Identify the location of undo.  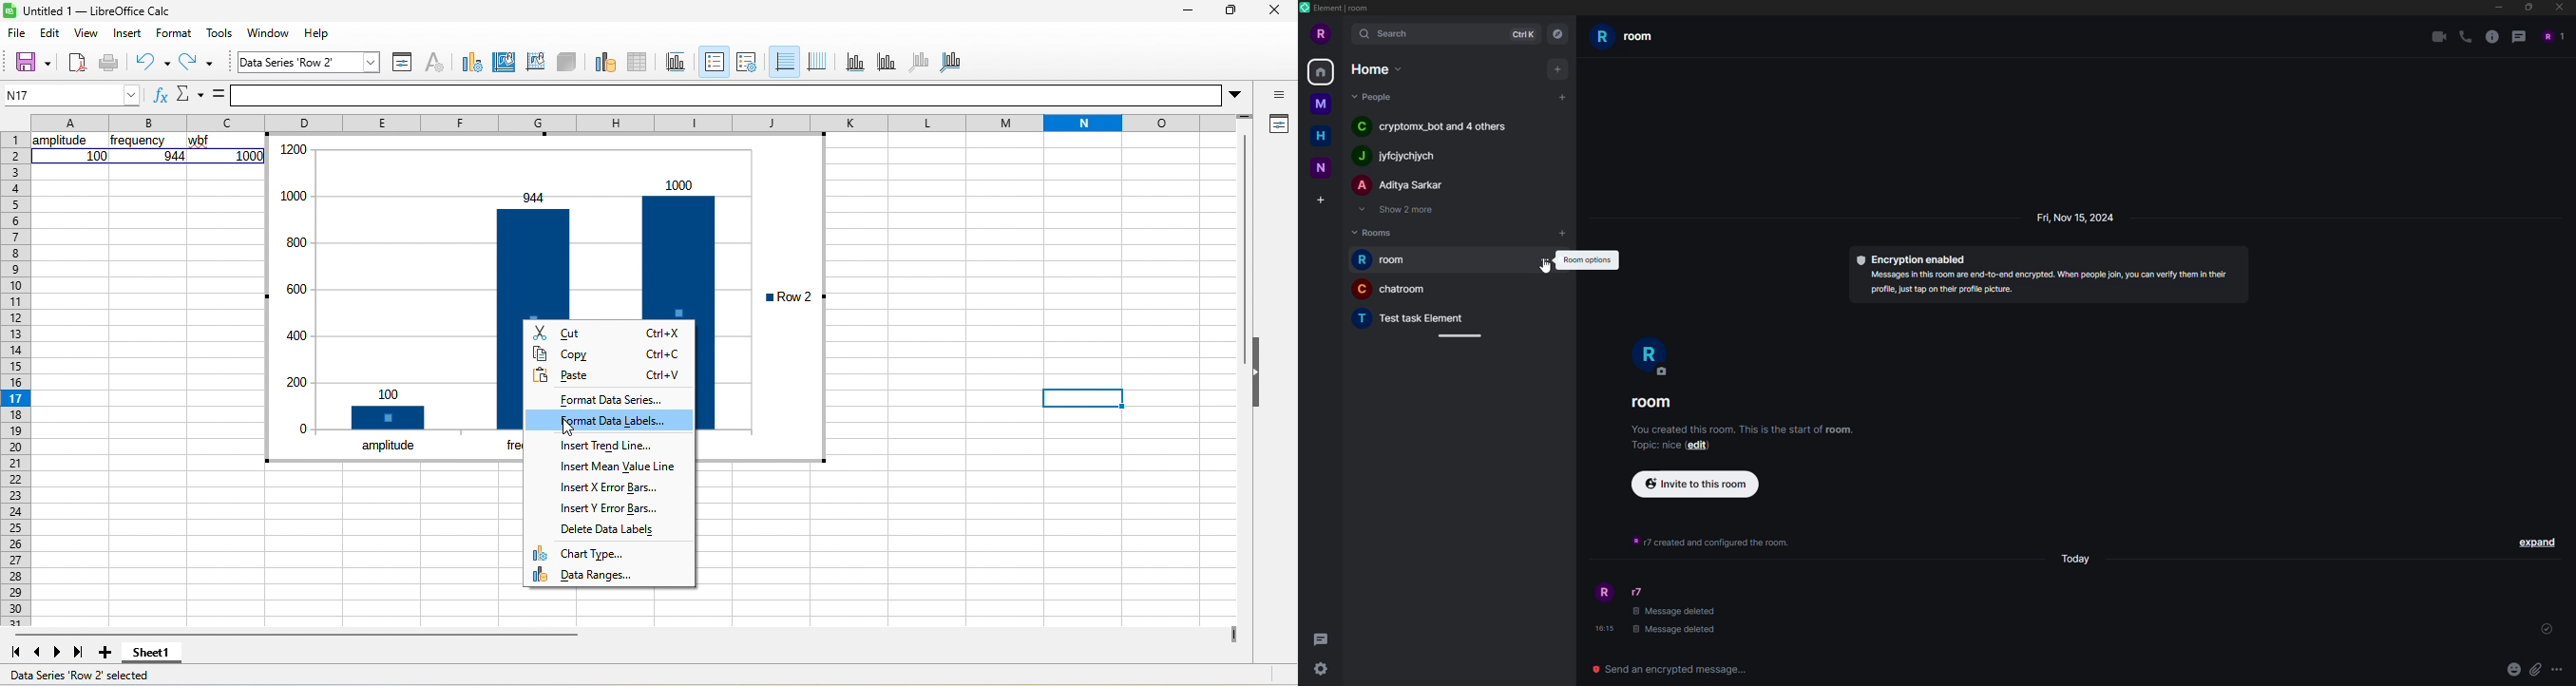
(151, 62).